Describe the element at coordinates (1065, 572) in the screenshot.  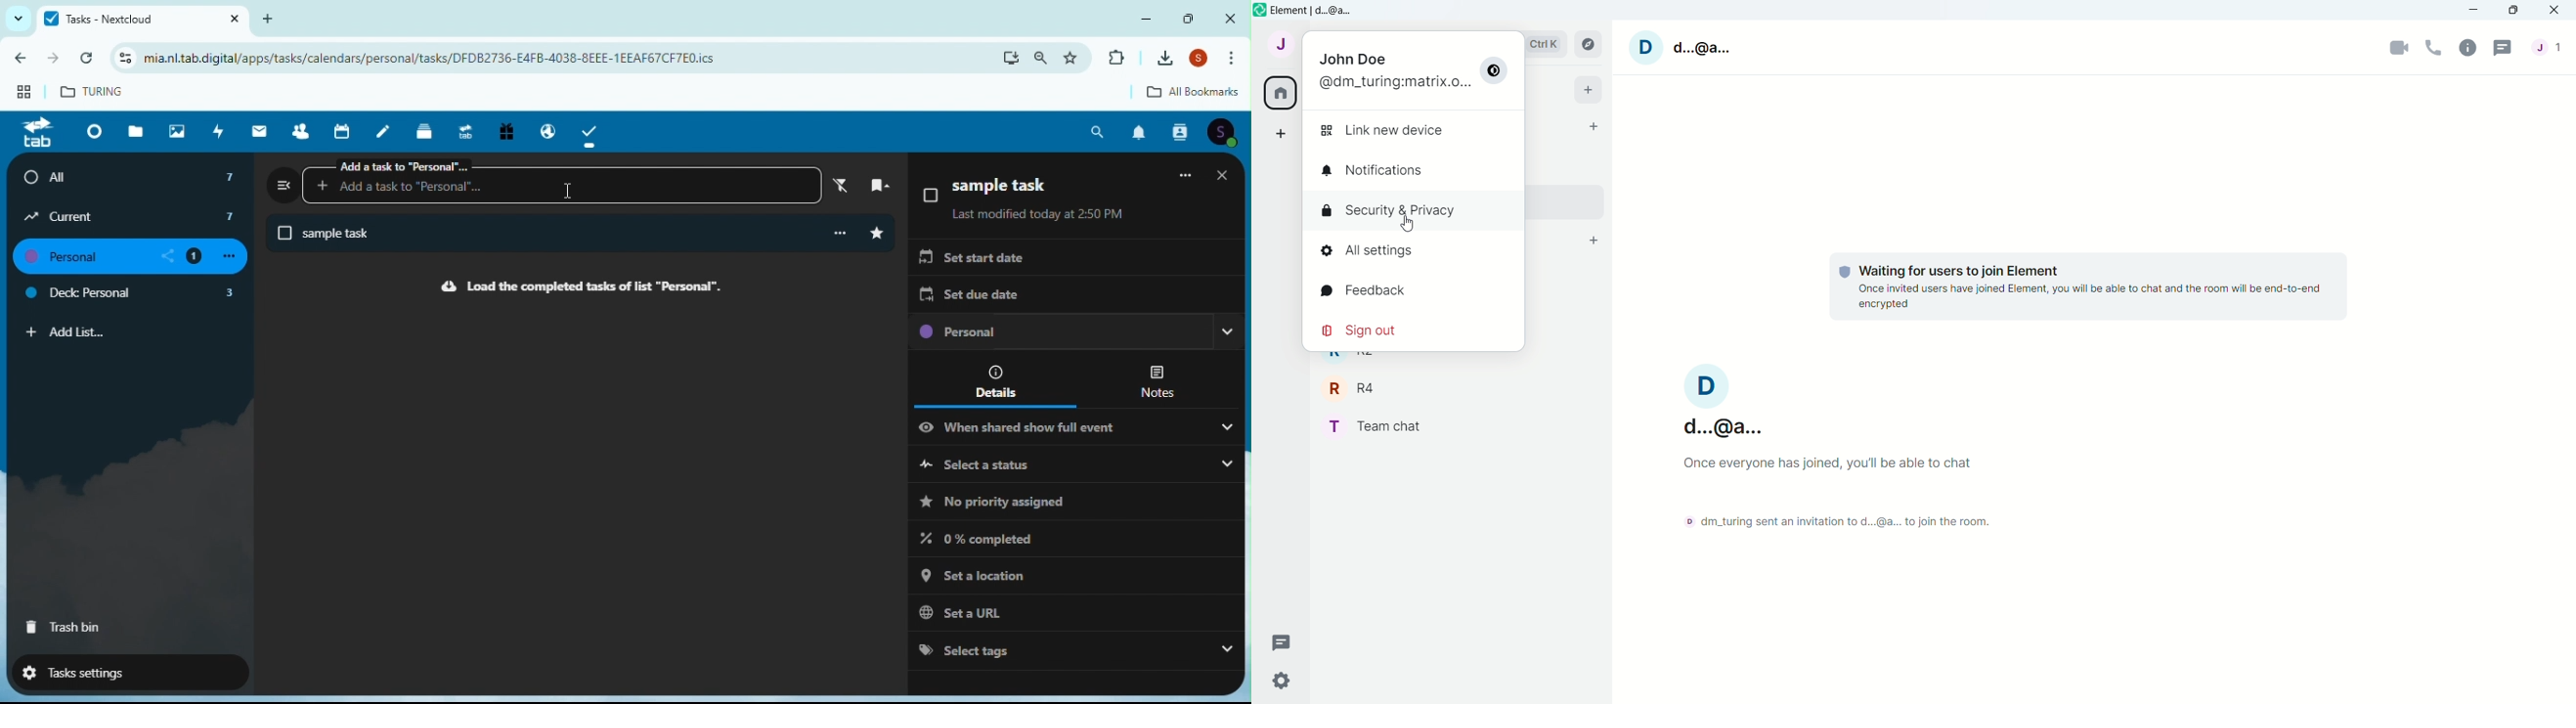
I see `Set a location` at that location.